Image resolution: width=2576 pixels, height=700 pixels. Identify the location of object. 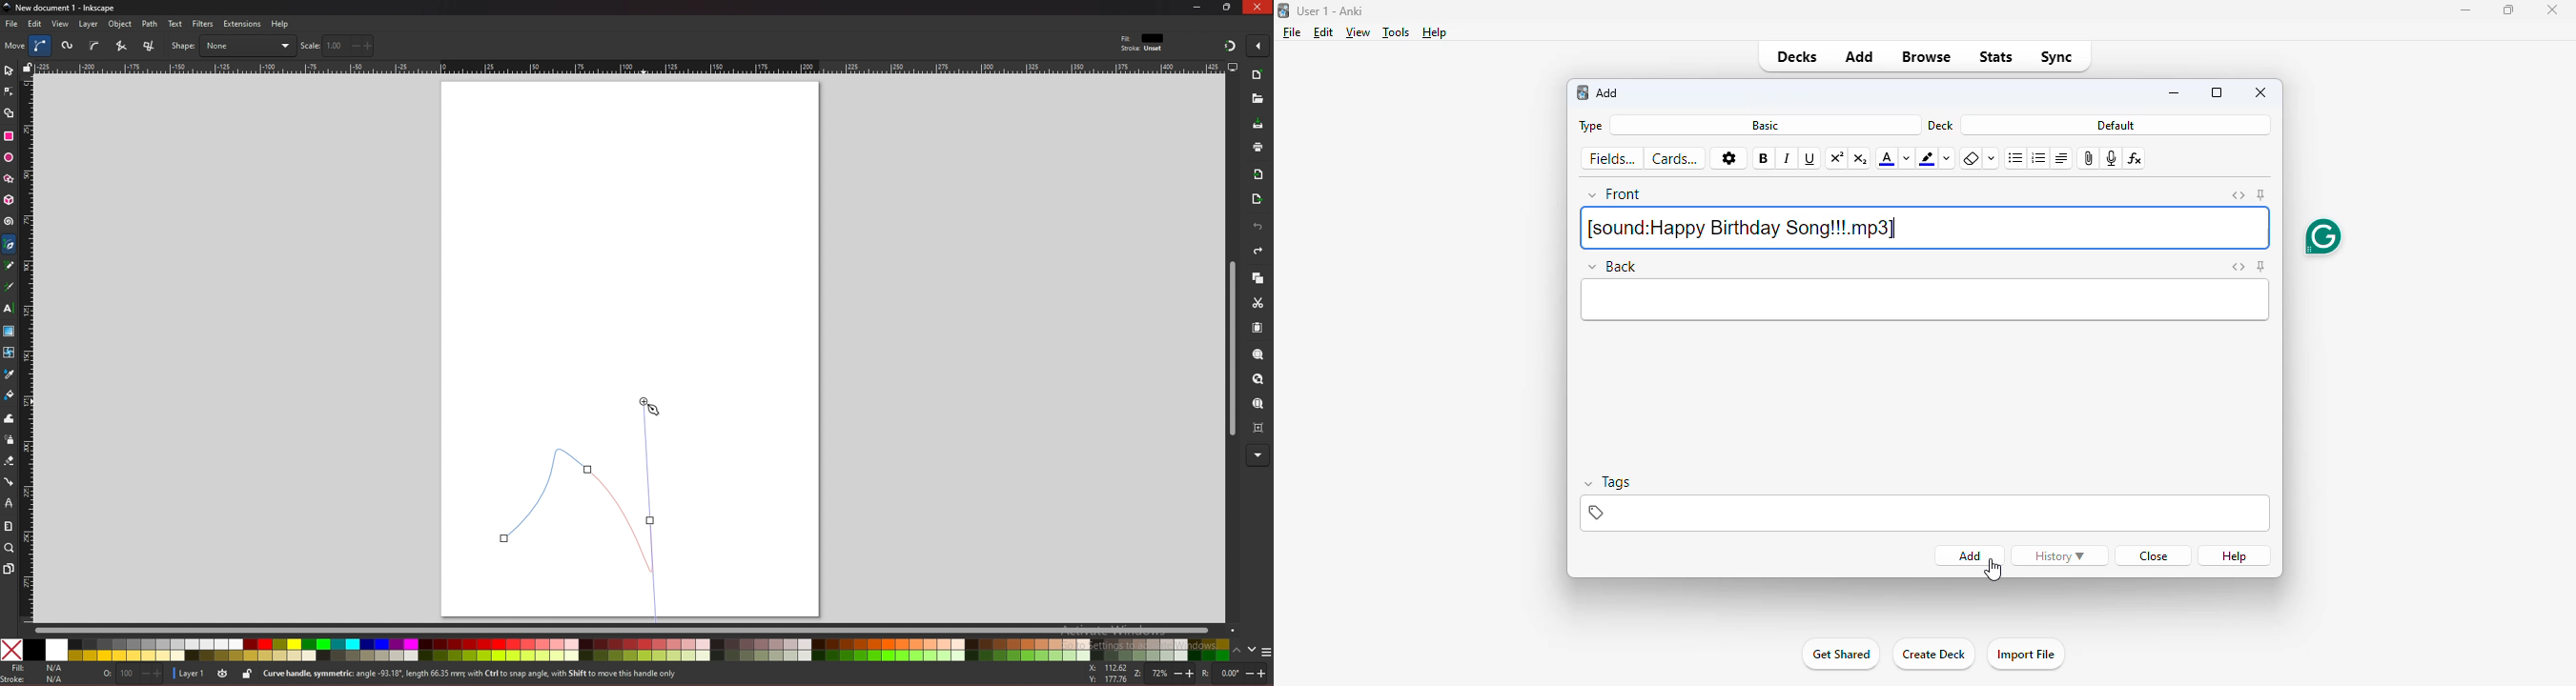
(122, 25).